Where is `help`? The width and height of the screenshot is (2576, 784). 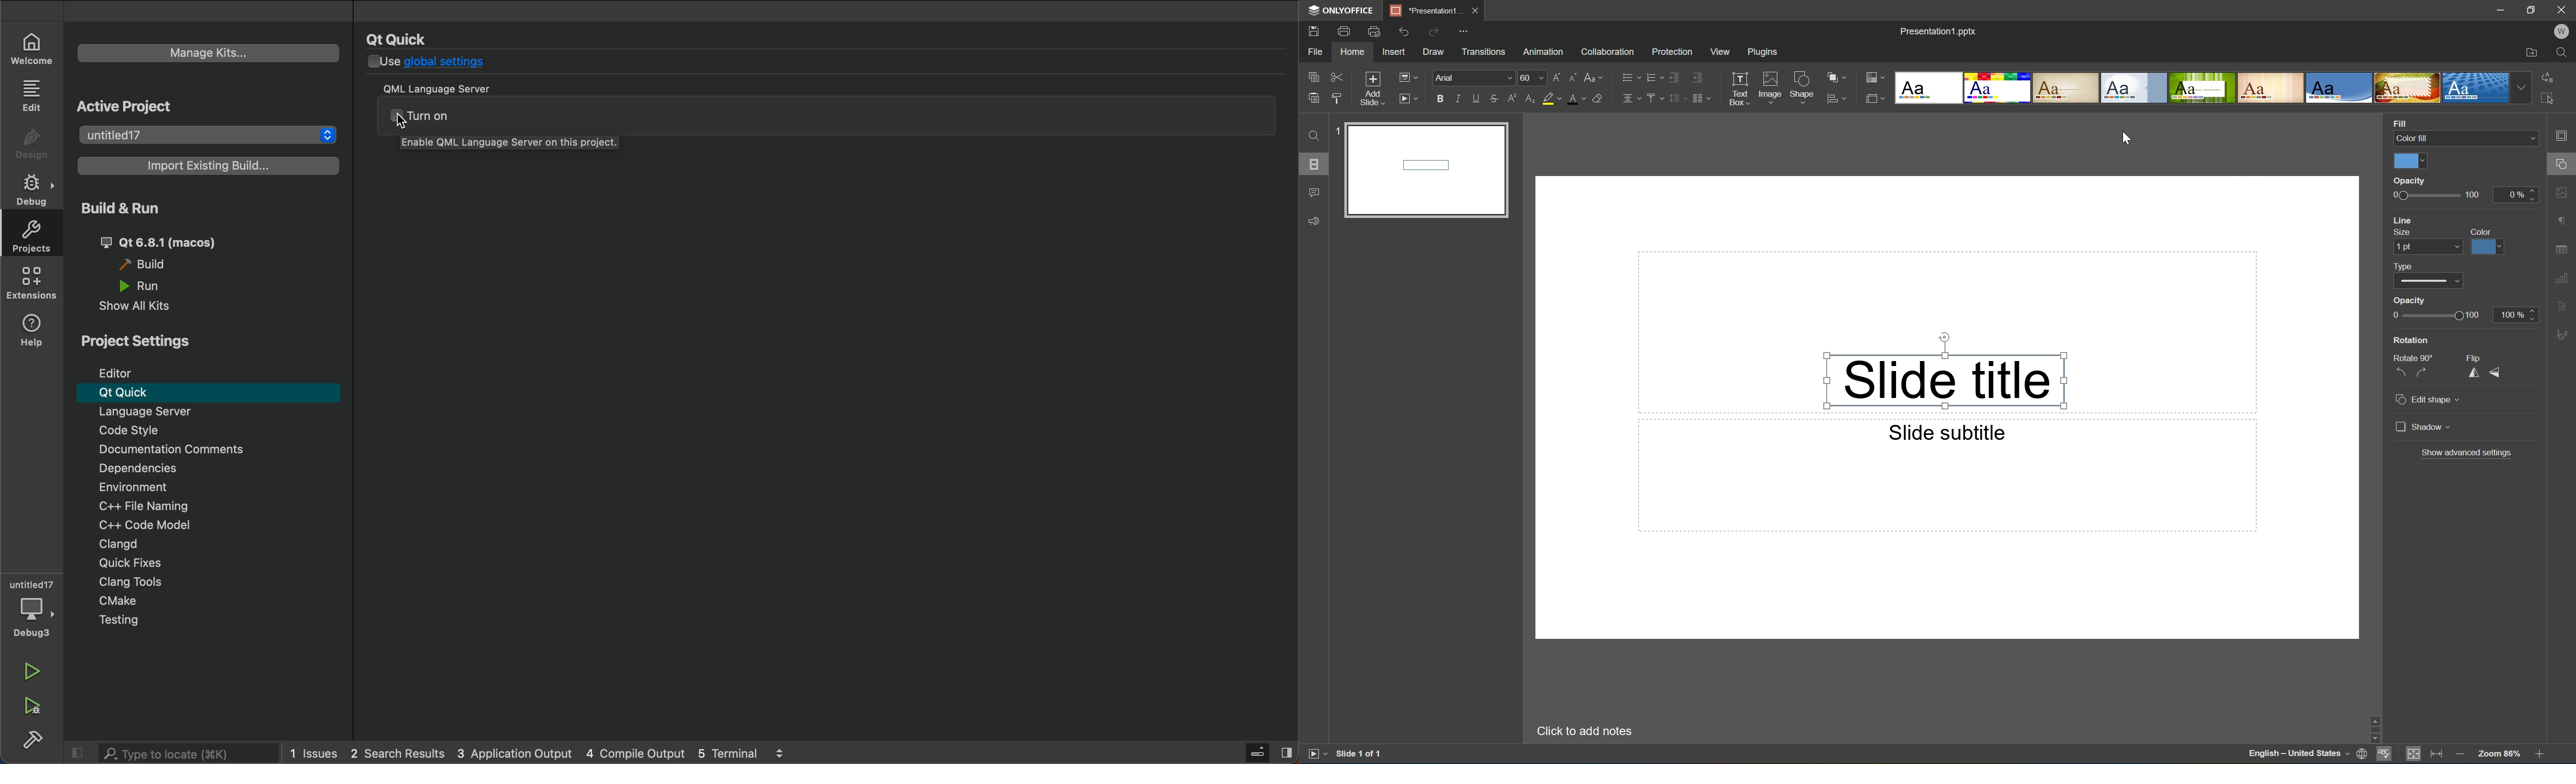 help is located at coordinates (33, 330).